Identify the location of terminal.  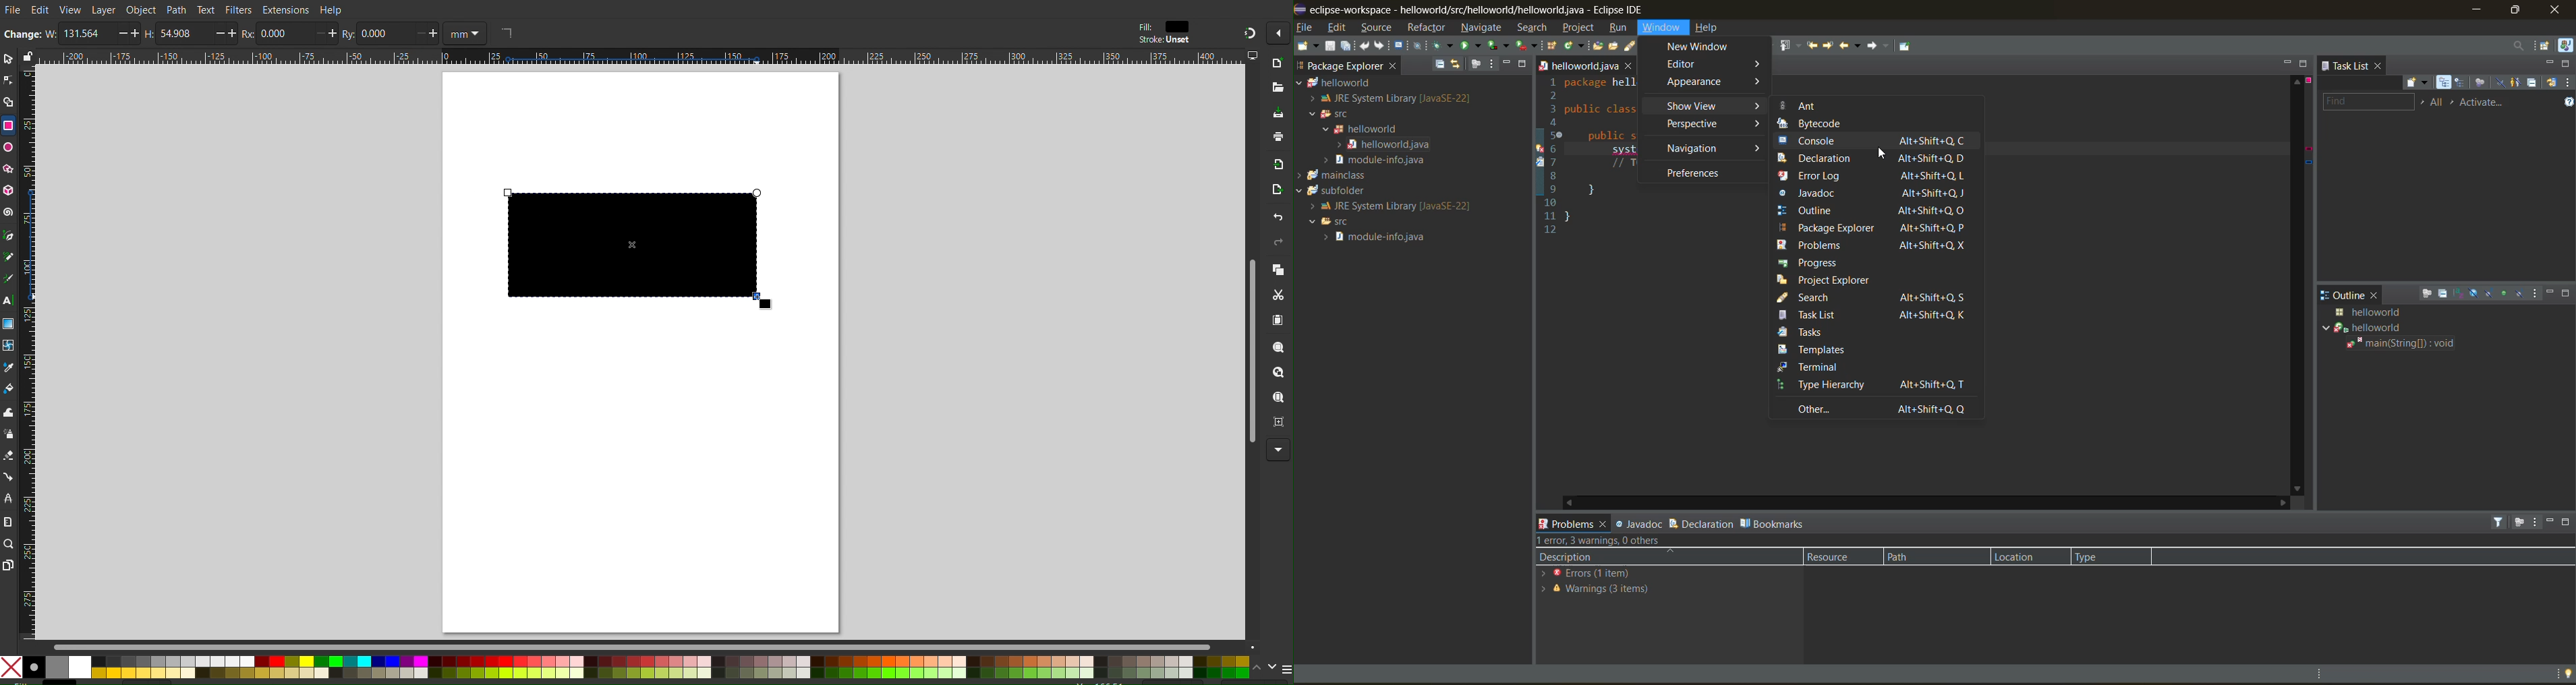
(1815, 367).